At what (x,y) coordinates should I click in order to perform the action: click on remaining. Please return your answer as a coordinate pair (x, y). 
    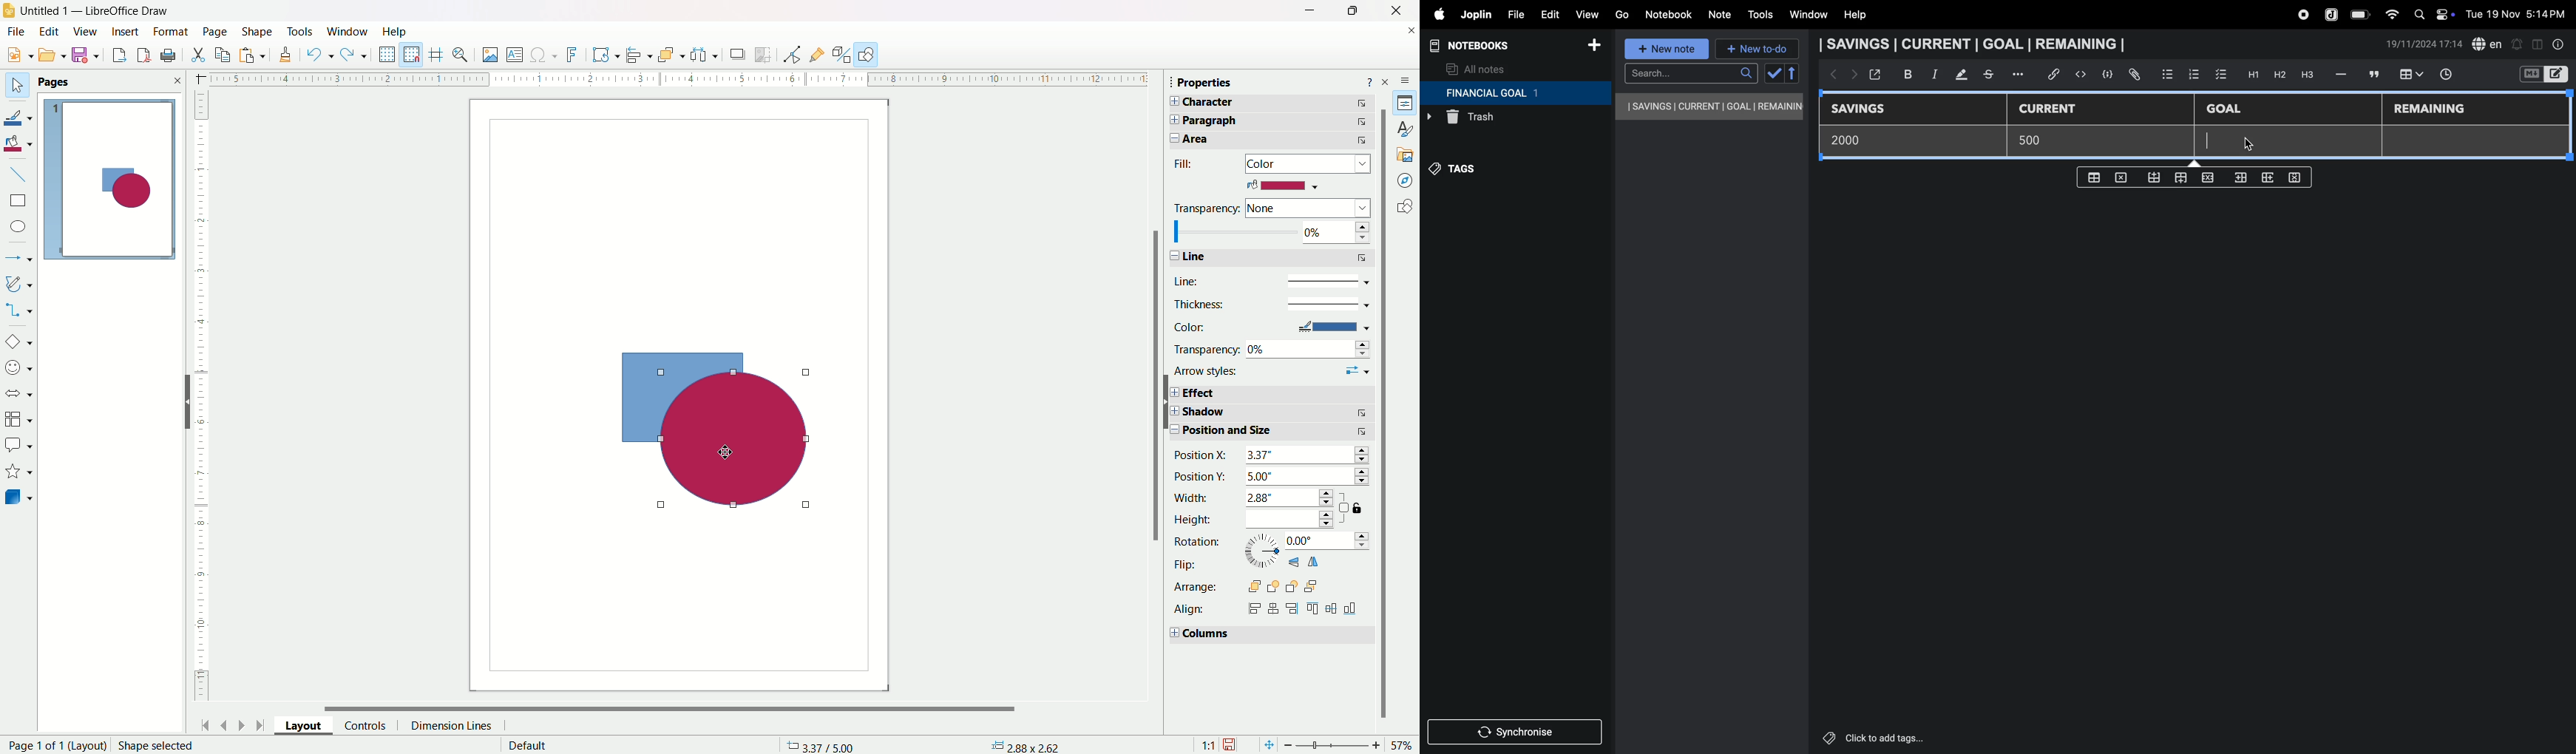
    Looking at the image, I should click on (2431, 110).